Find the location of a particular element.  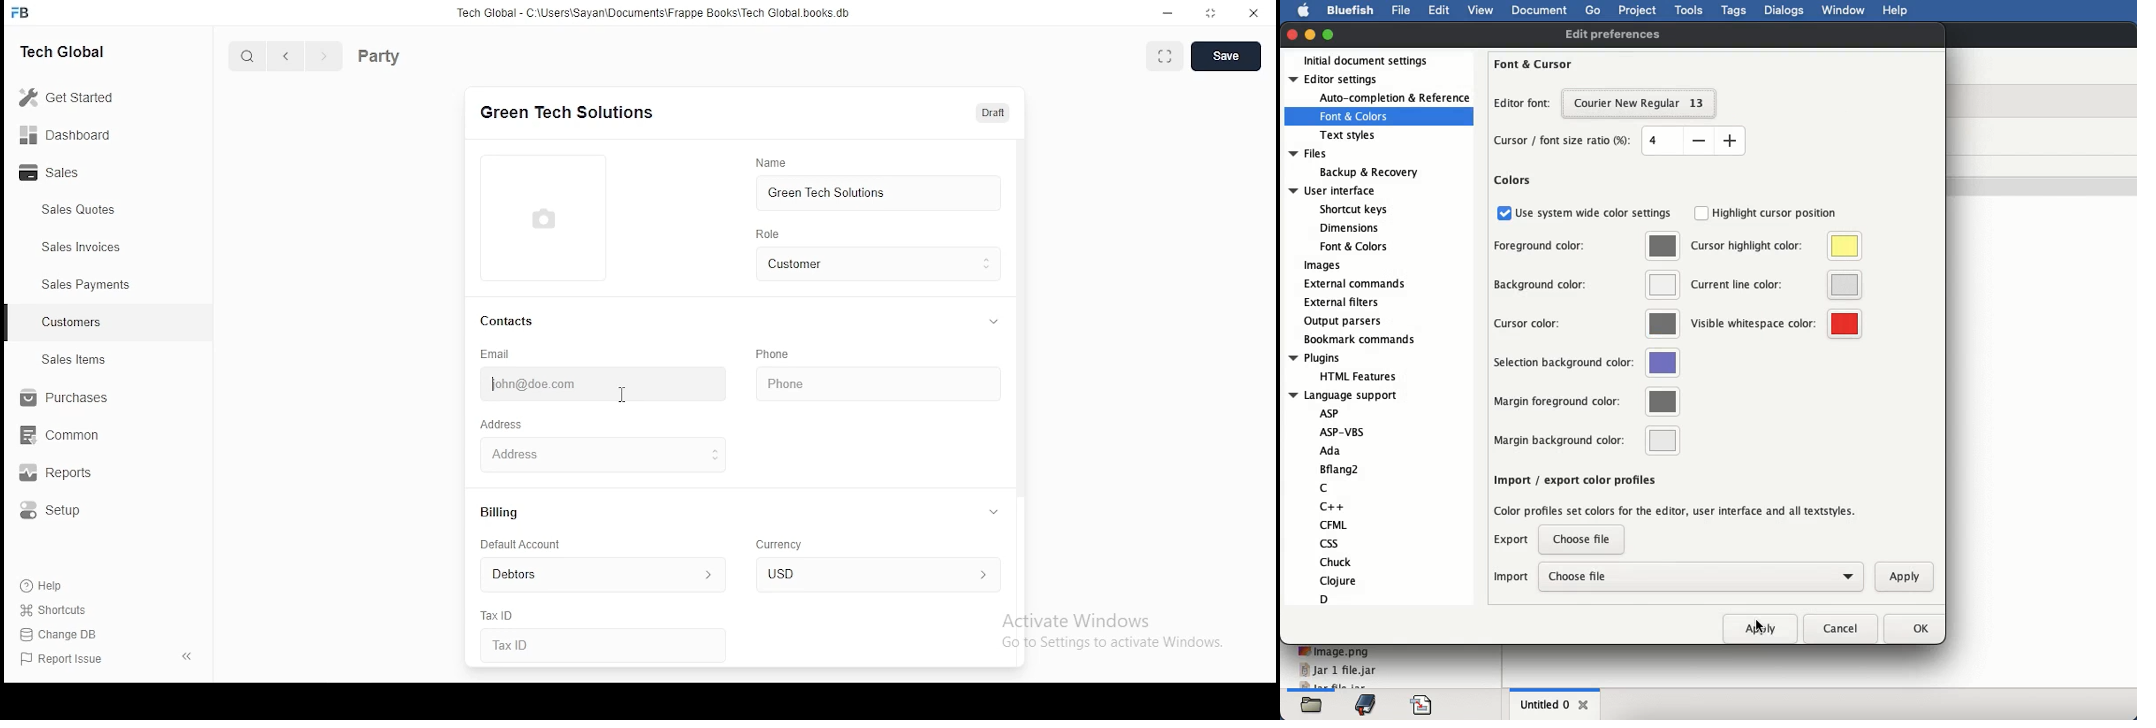

address is located at coordinates (576, 452).